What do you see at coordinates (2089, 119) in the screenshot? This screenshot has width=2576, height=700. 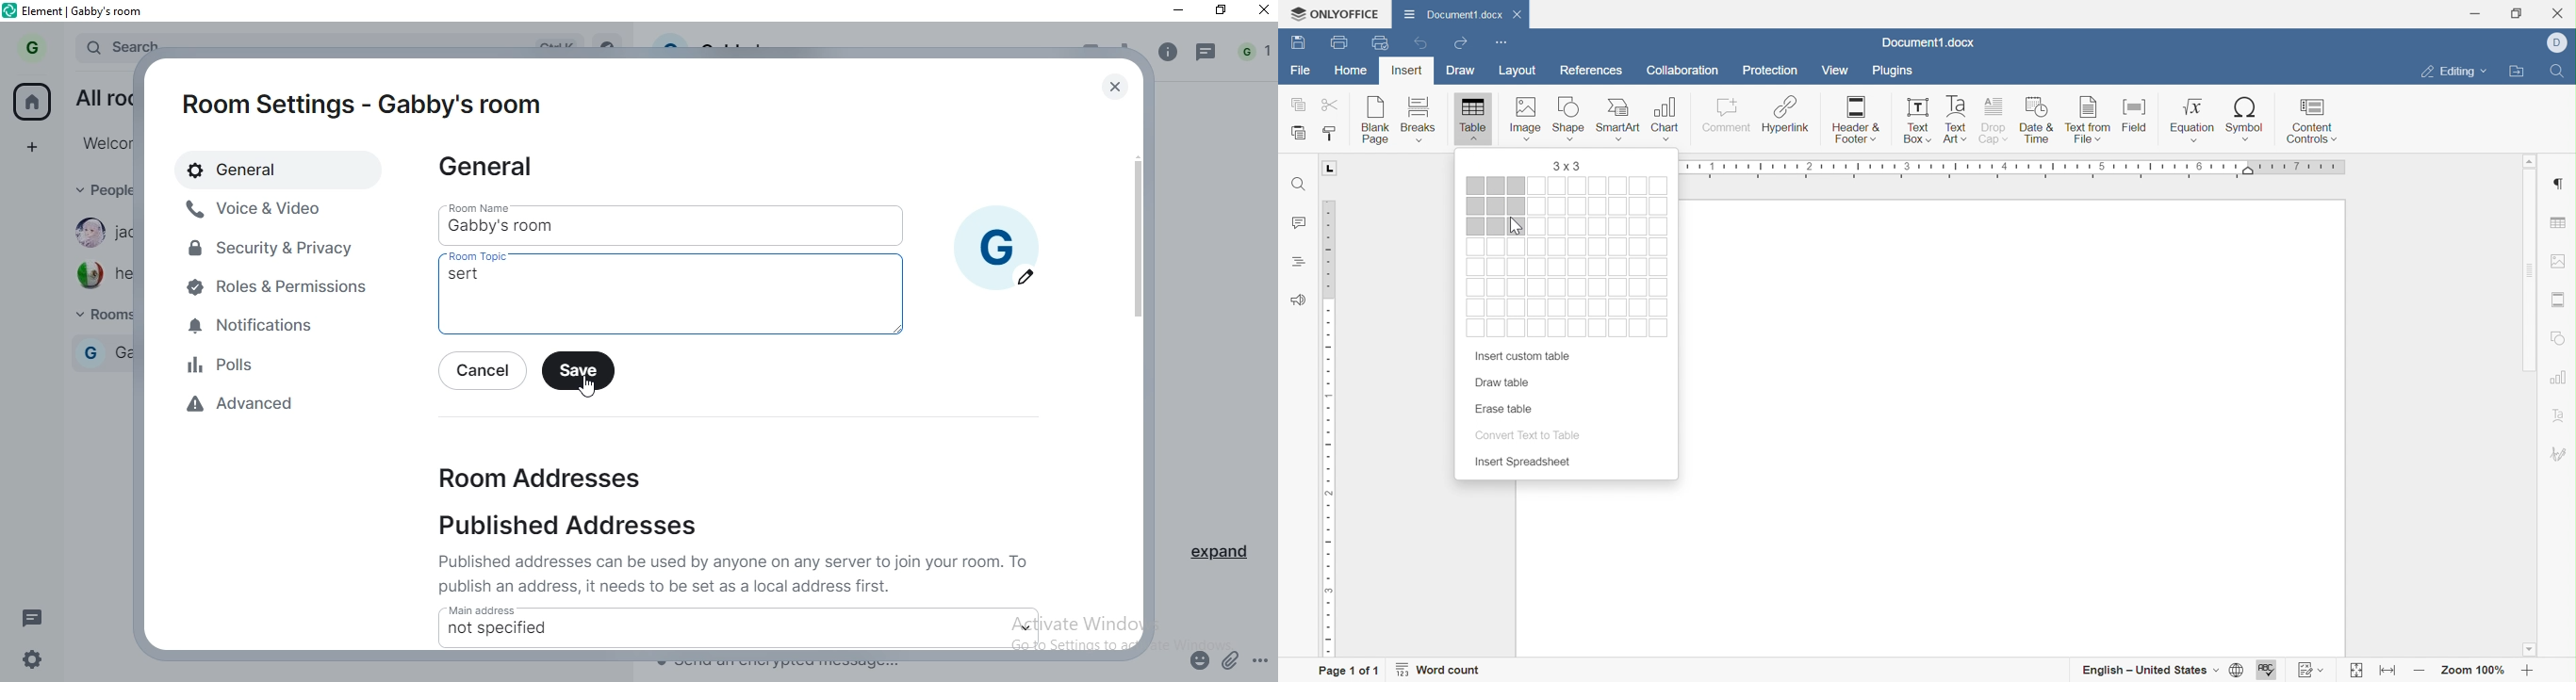 I see `Text from file` at bounding box center [2089, 119].